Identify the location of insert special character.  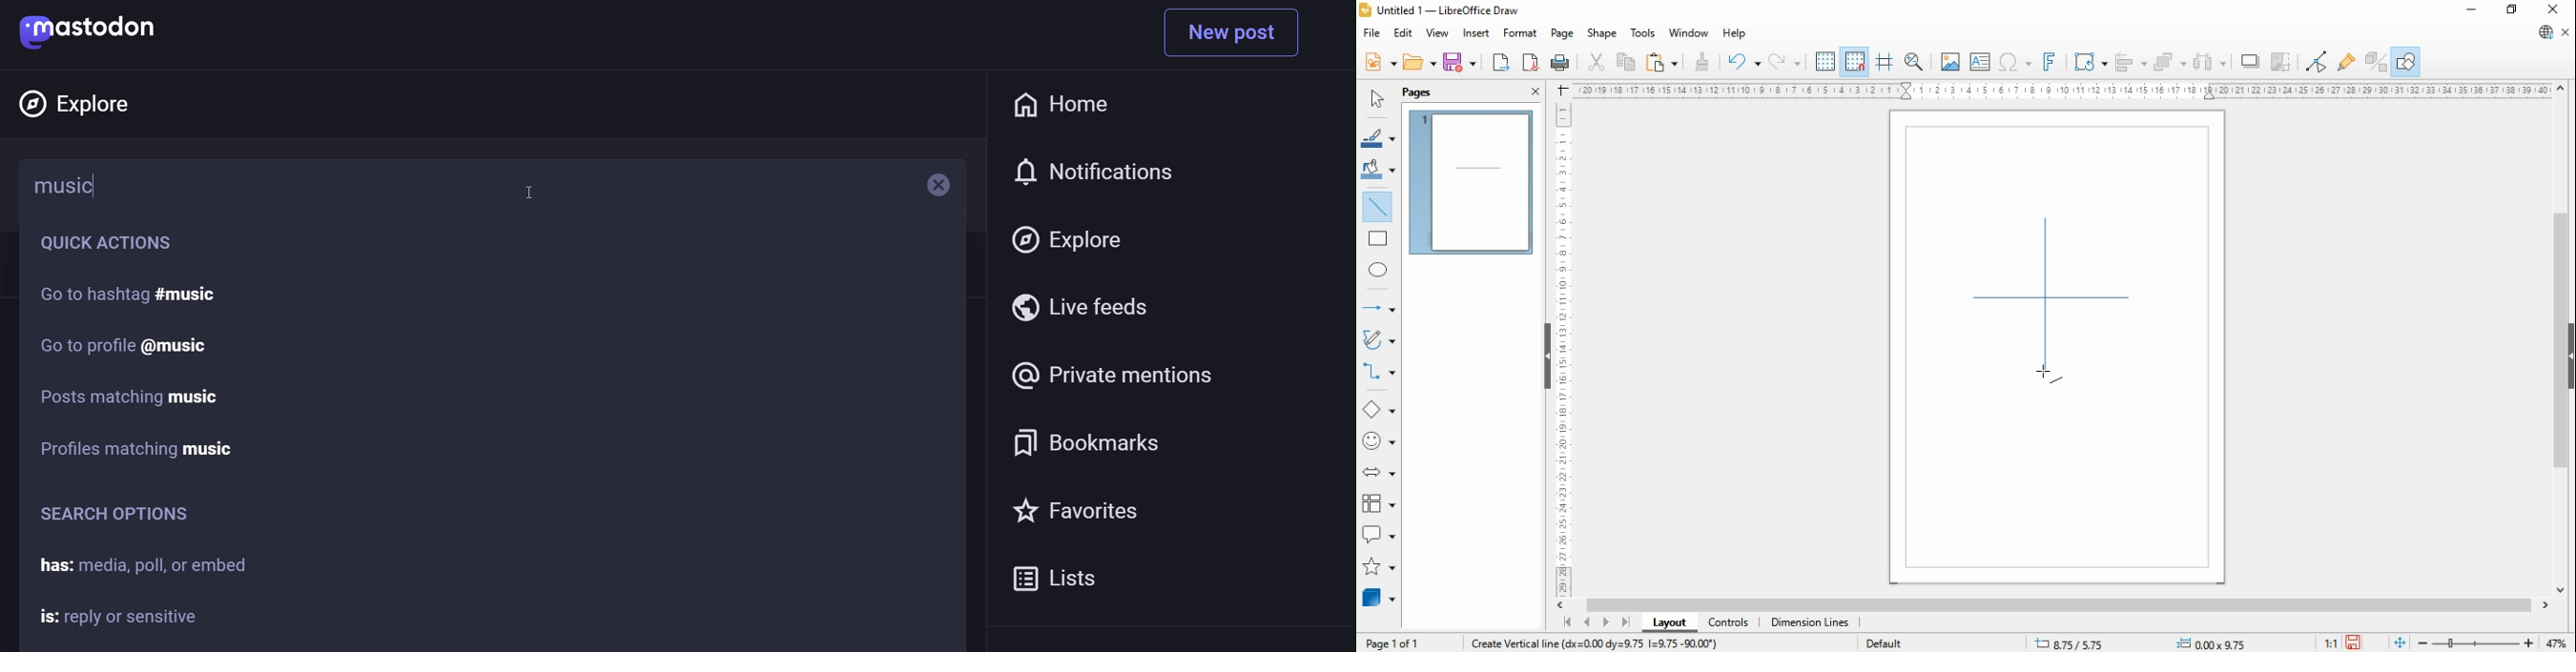
(2013, 62).